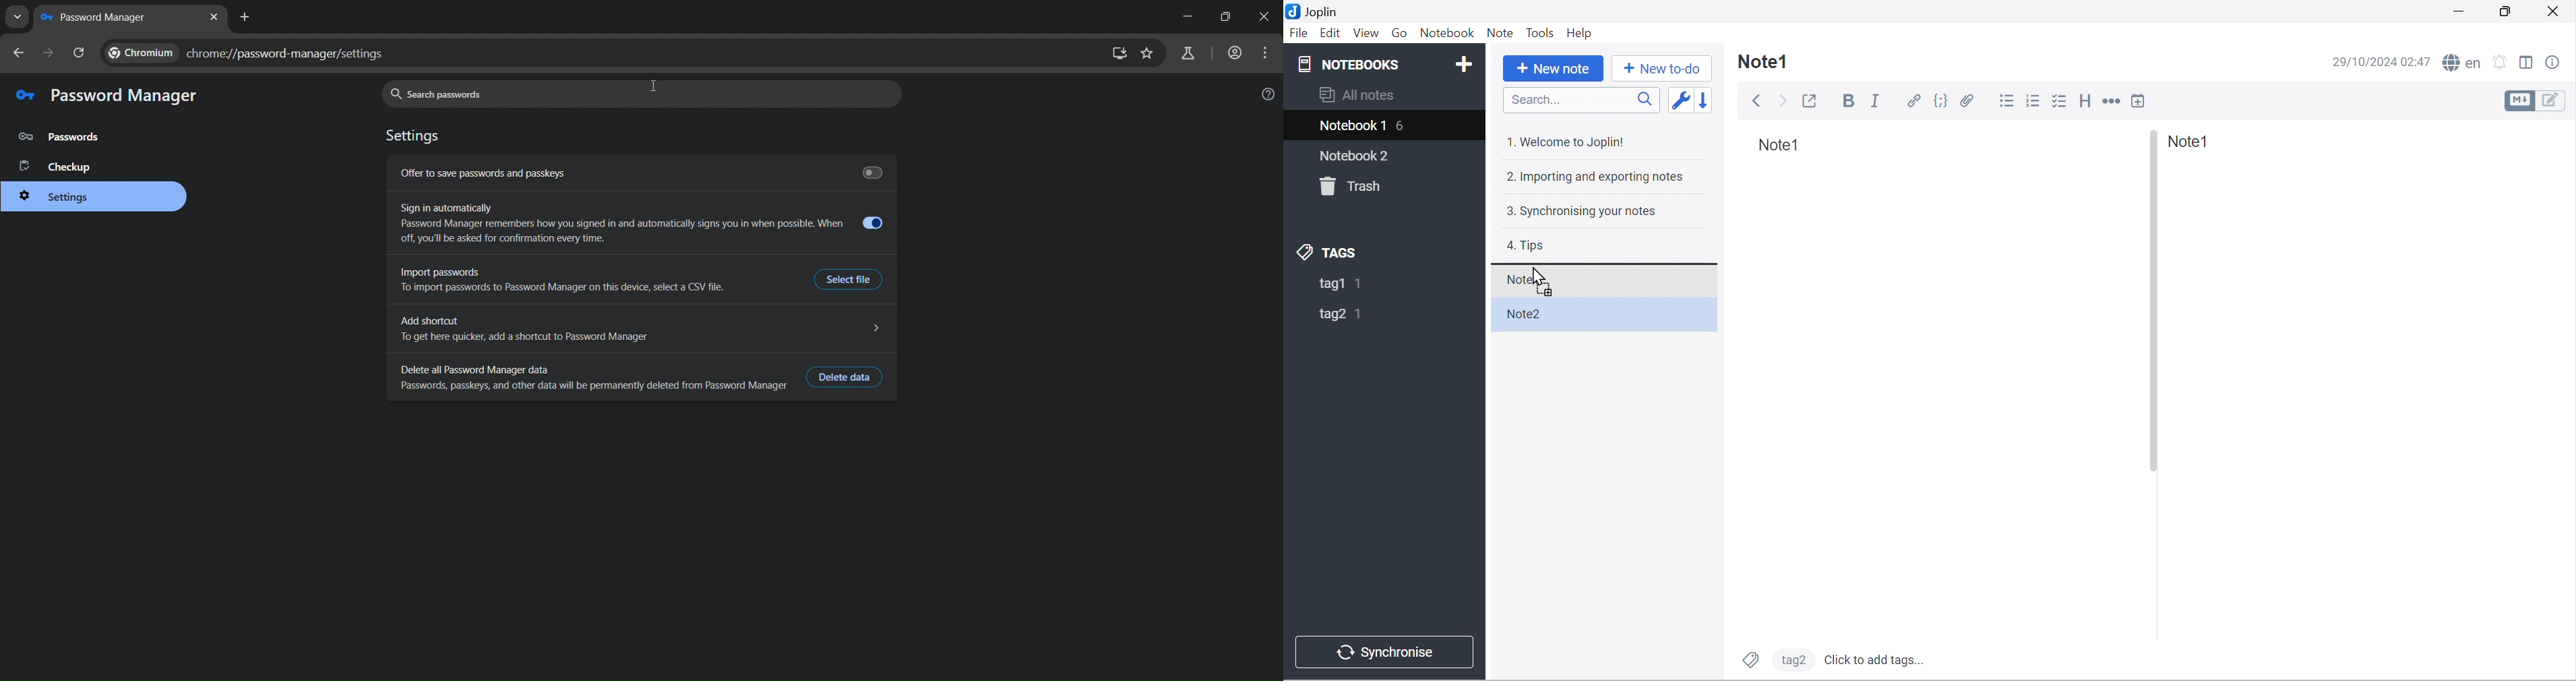 Image resolution: width=2576 pixels, height=700 pixels. Describe the element at coordinates (1541, 34) in the screenshot. I see `Tools` at that location.